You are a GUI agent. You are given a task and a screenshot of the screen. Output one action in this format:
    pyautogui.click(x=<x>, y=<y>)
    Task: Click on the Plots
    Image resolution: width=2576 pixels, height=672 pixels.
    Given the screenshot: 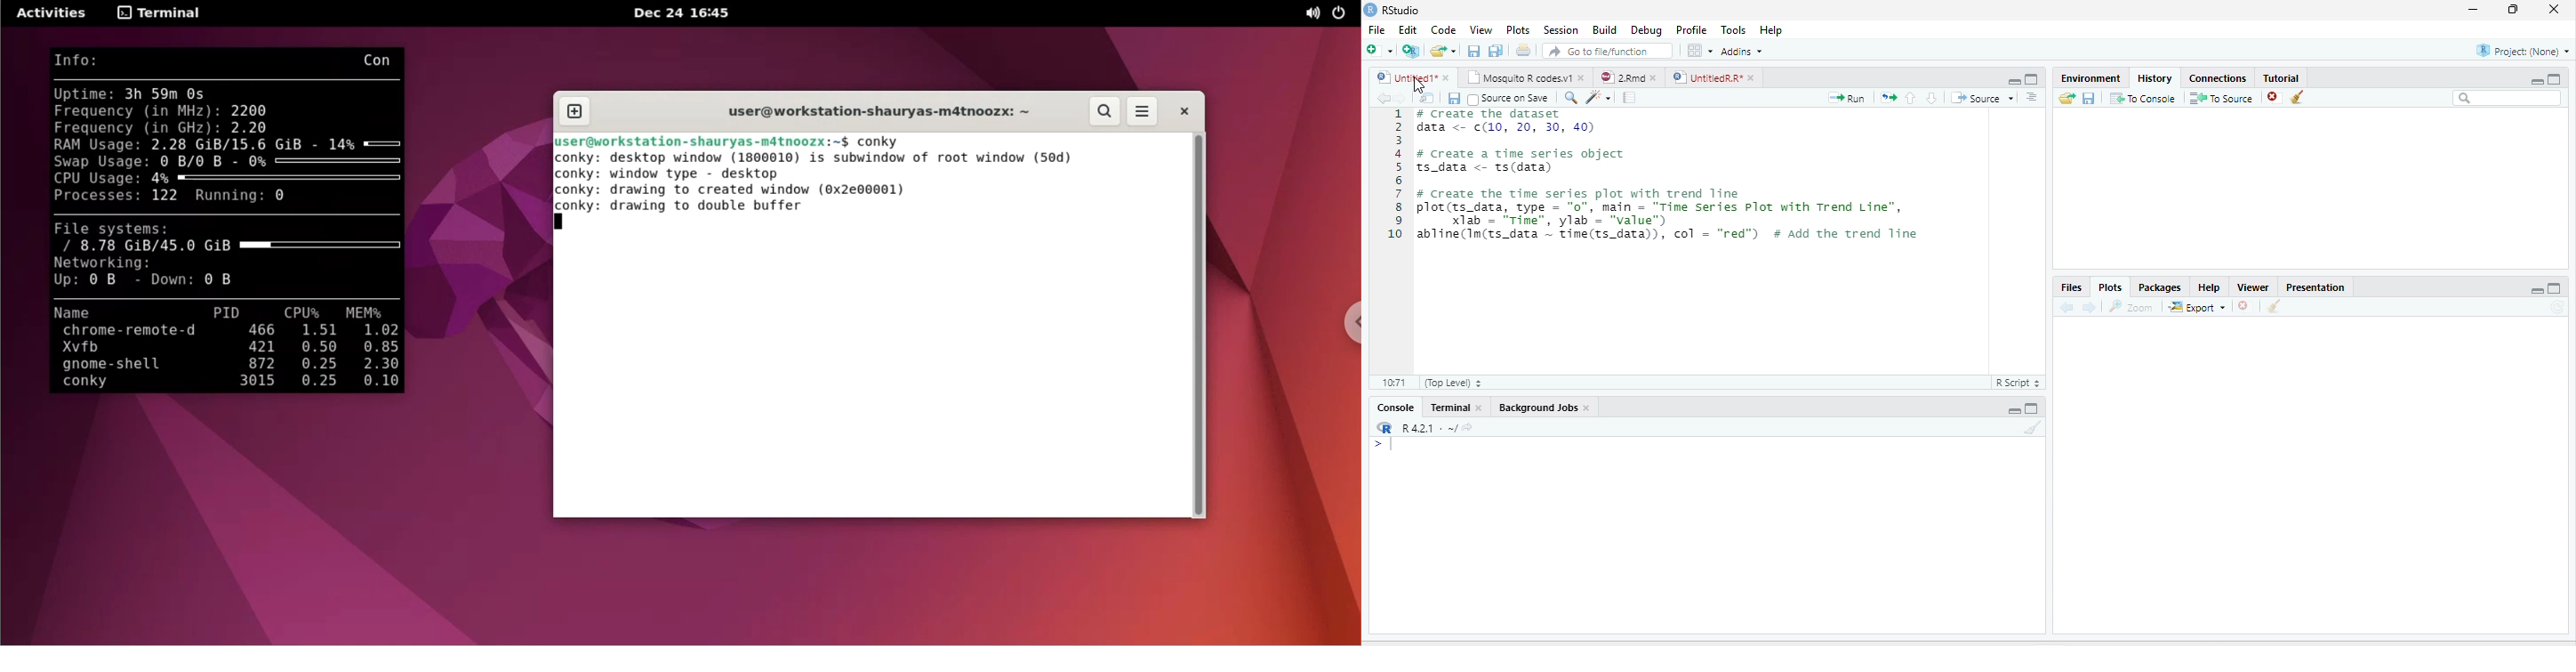 What is the action you would take?
    pyautogui.click(x=2109, y=287)
    